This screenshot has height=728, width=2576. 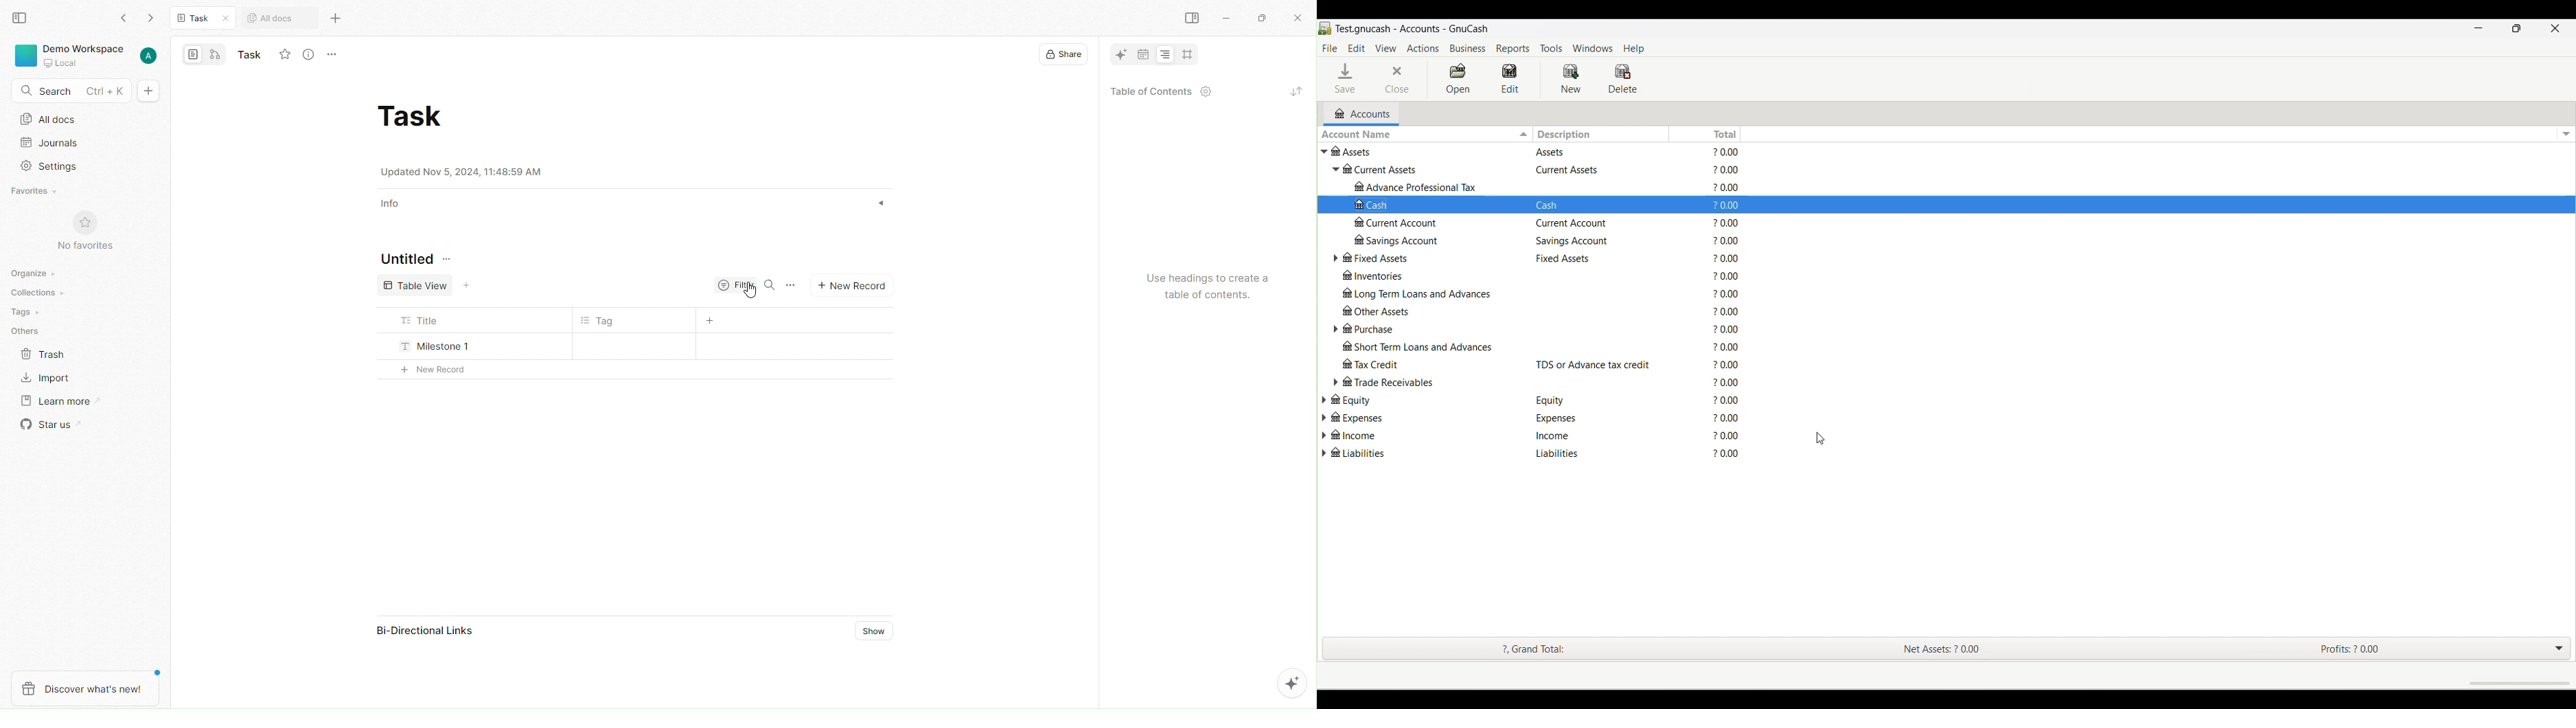 What do you see at coordinates (30, 273) in the screenshot?
I see `Organize` at bounding box center [30, 273].